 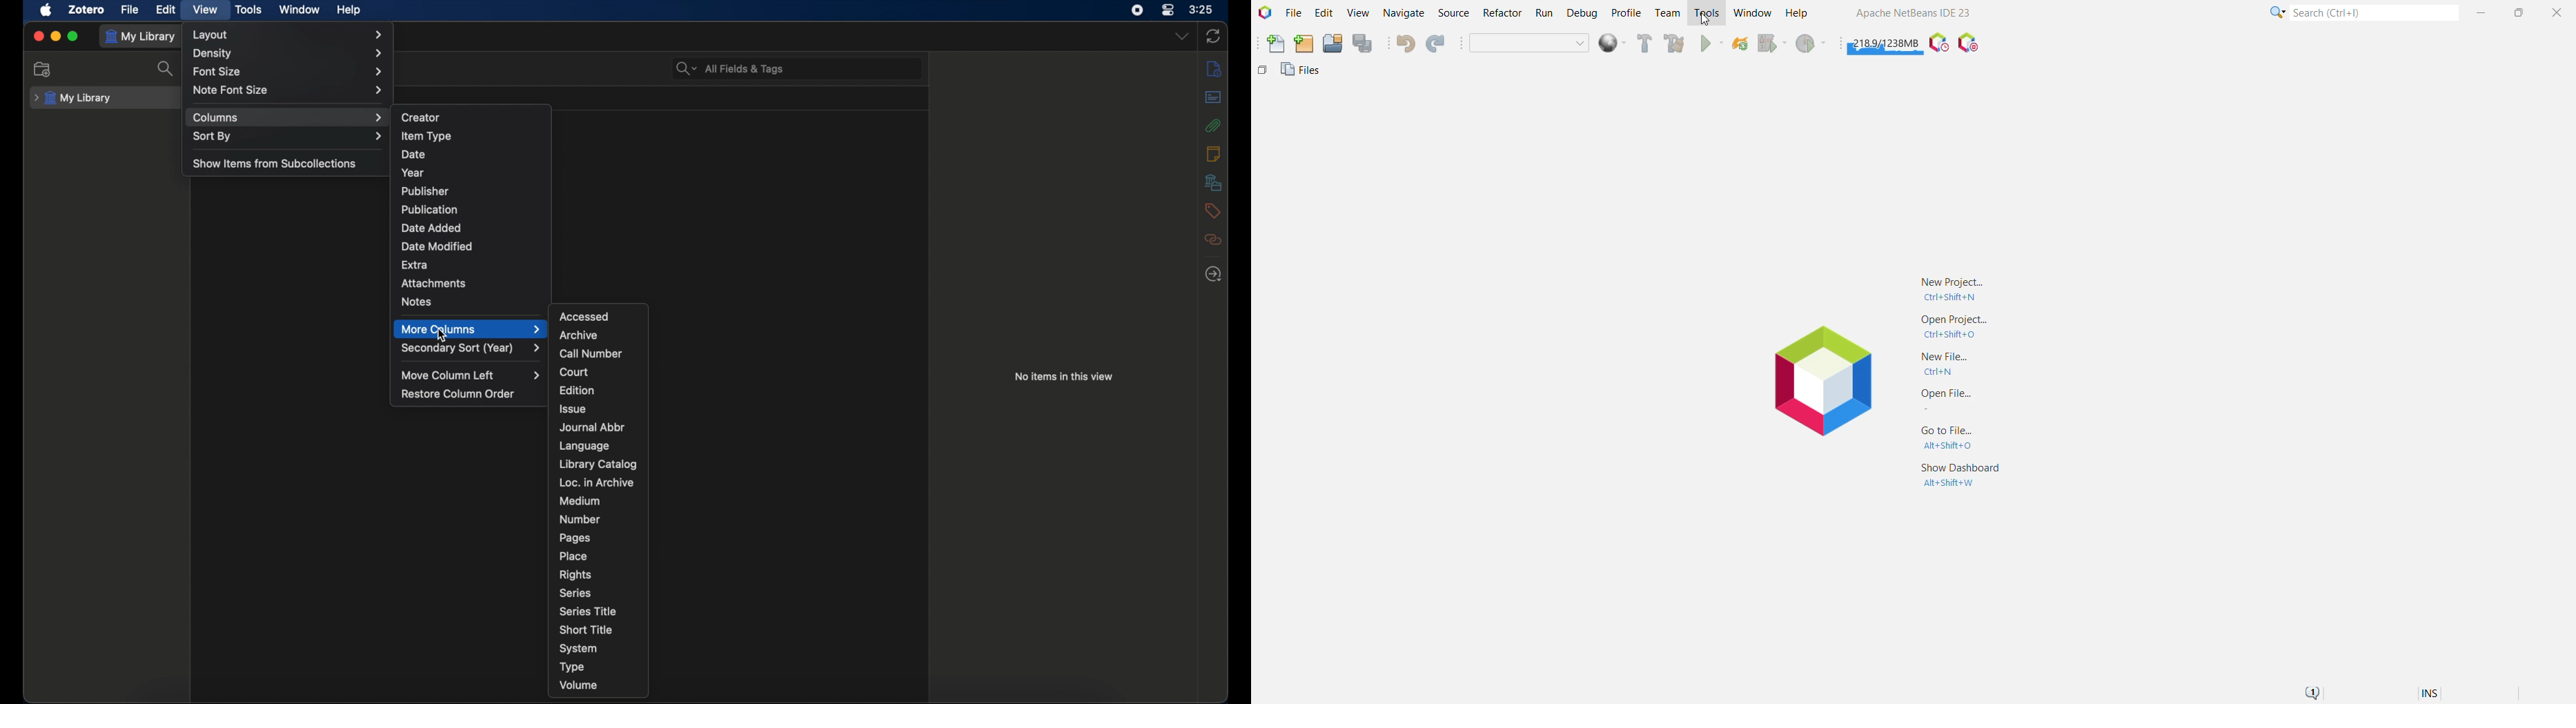 What do you see at coordinates (578, 390) in the screenshot?
I see `edition` at bounding box center [578, 390].